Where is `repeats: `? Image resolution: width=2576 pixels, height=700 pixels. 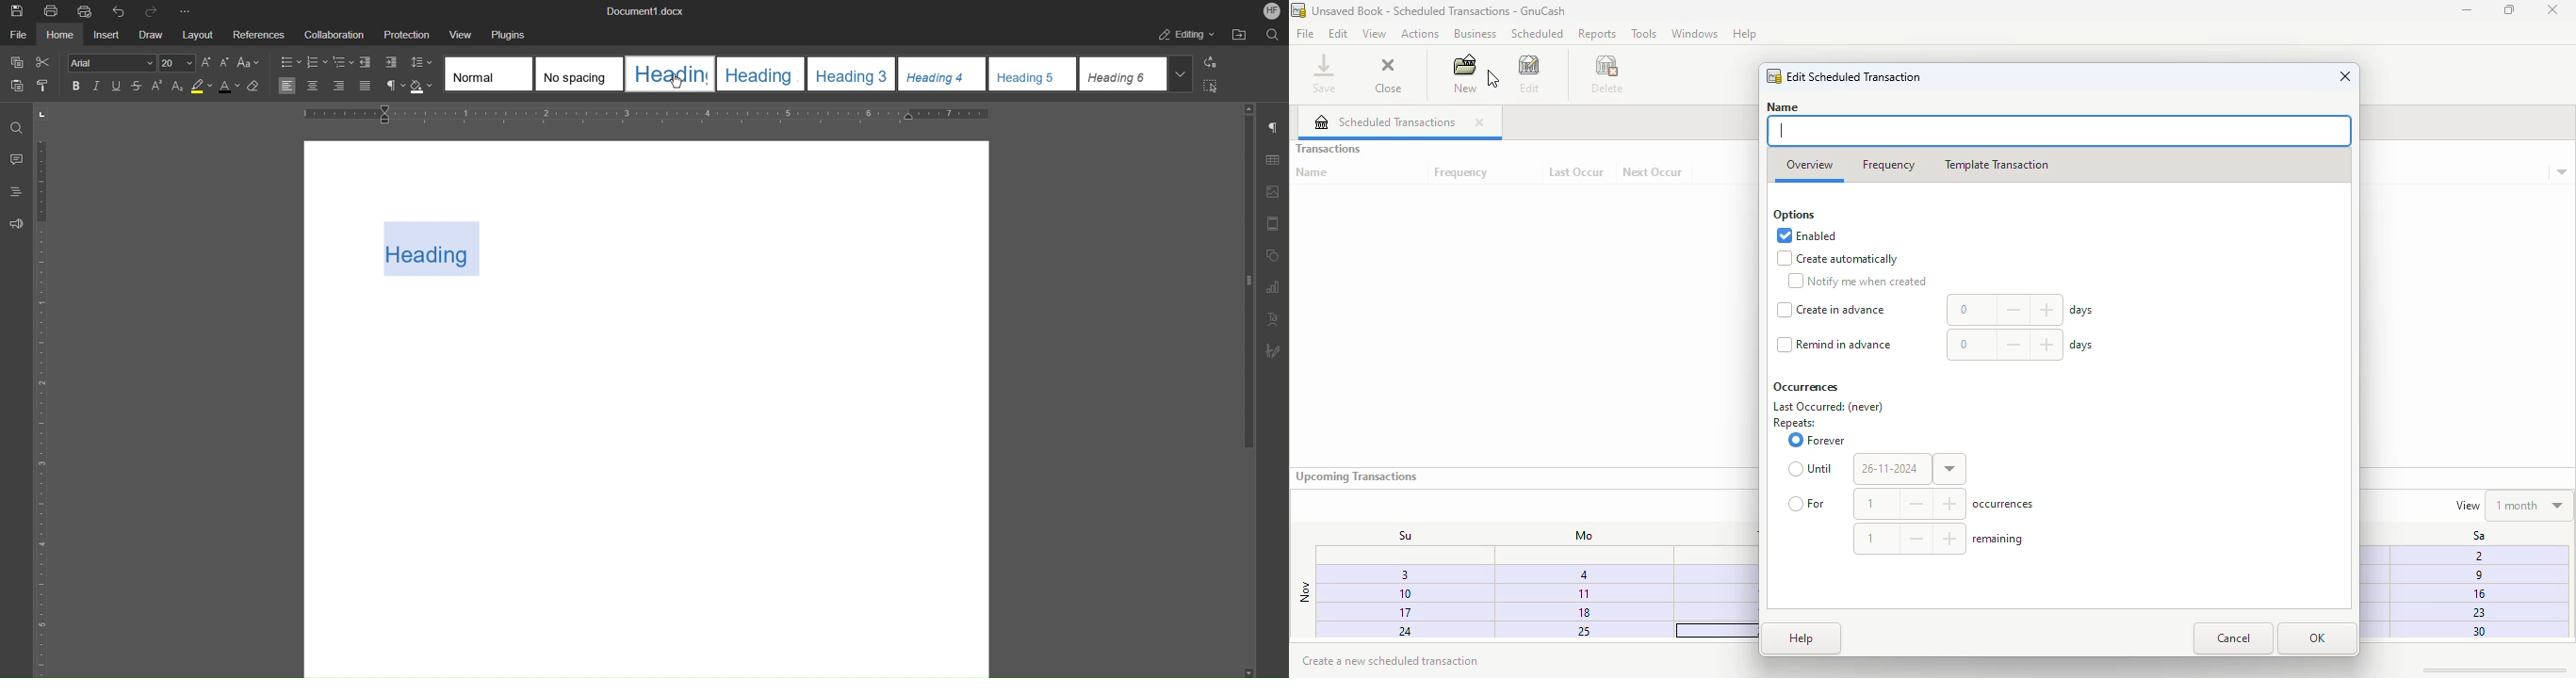
repeats:  is located at coordinates (1794, 424).